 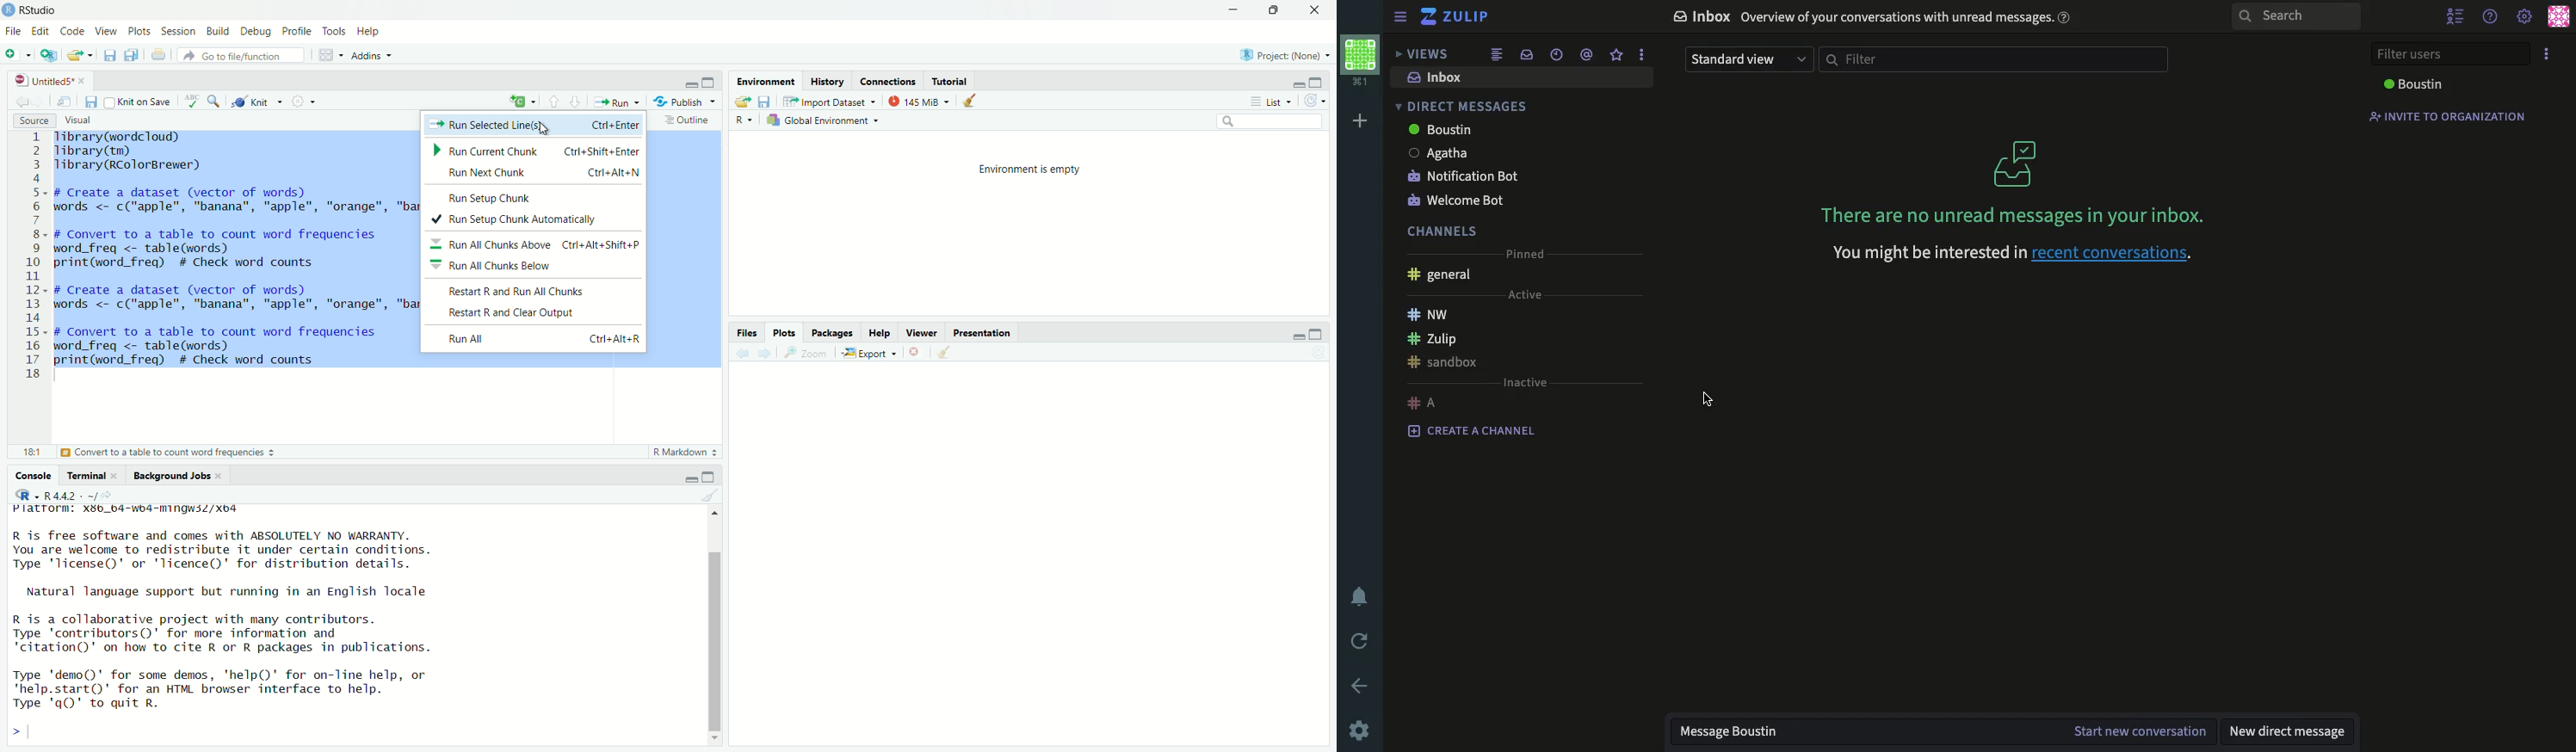 I want to click on Tools, so click(x=334, y=30).